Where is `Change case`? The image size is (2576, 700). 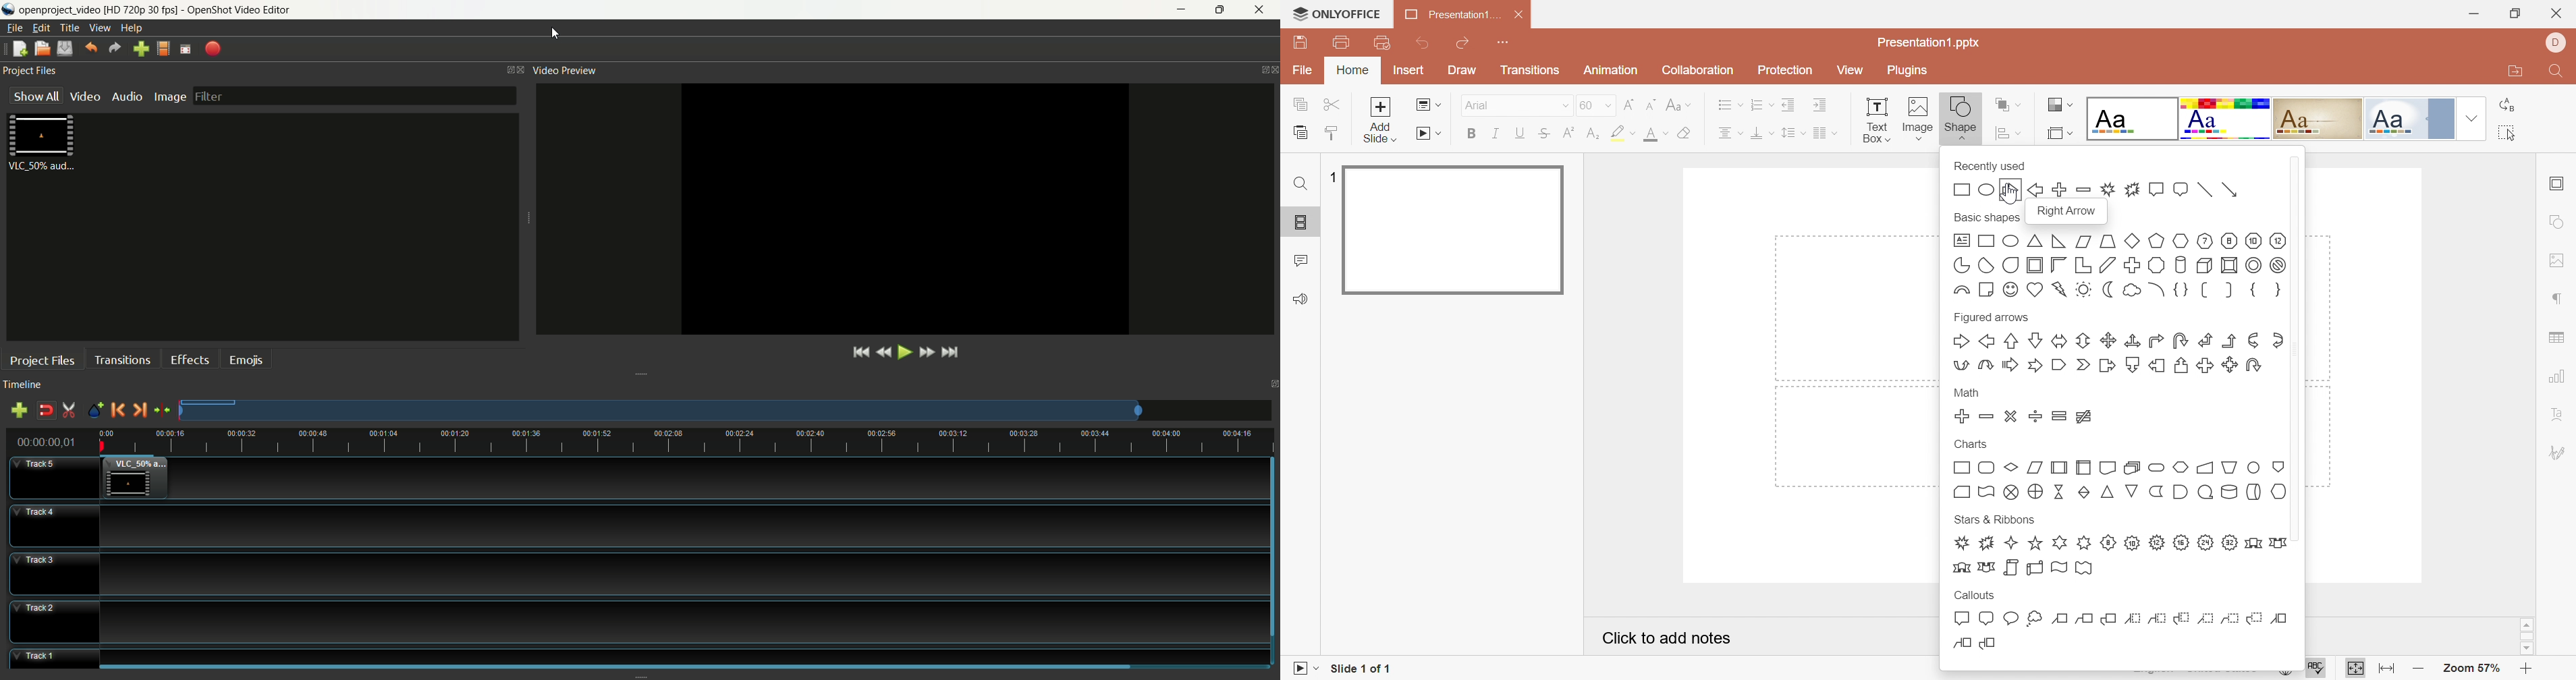
Change case is located at coordinates (1677, 105).